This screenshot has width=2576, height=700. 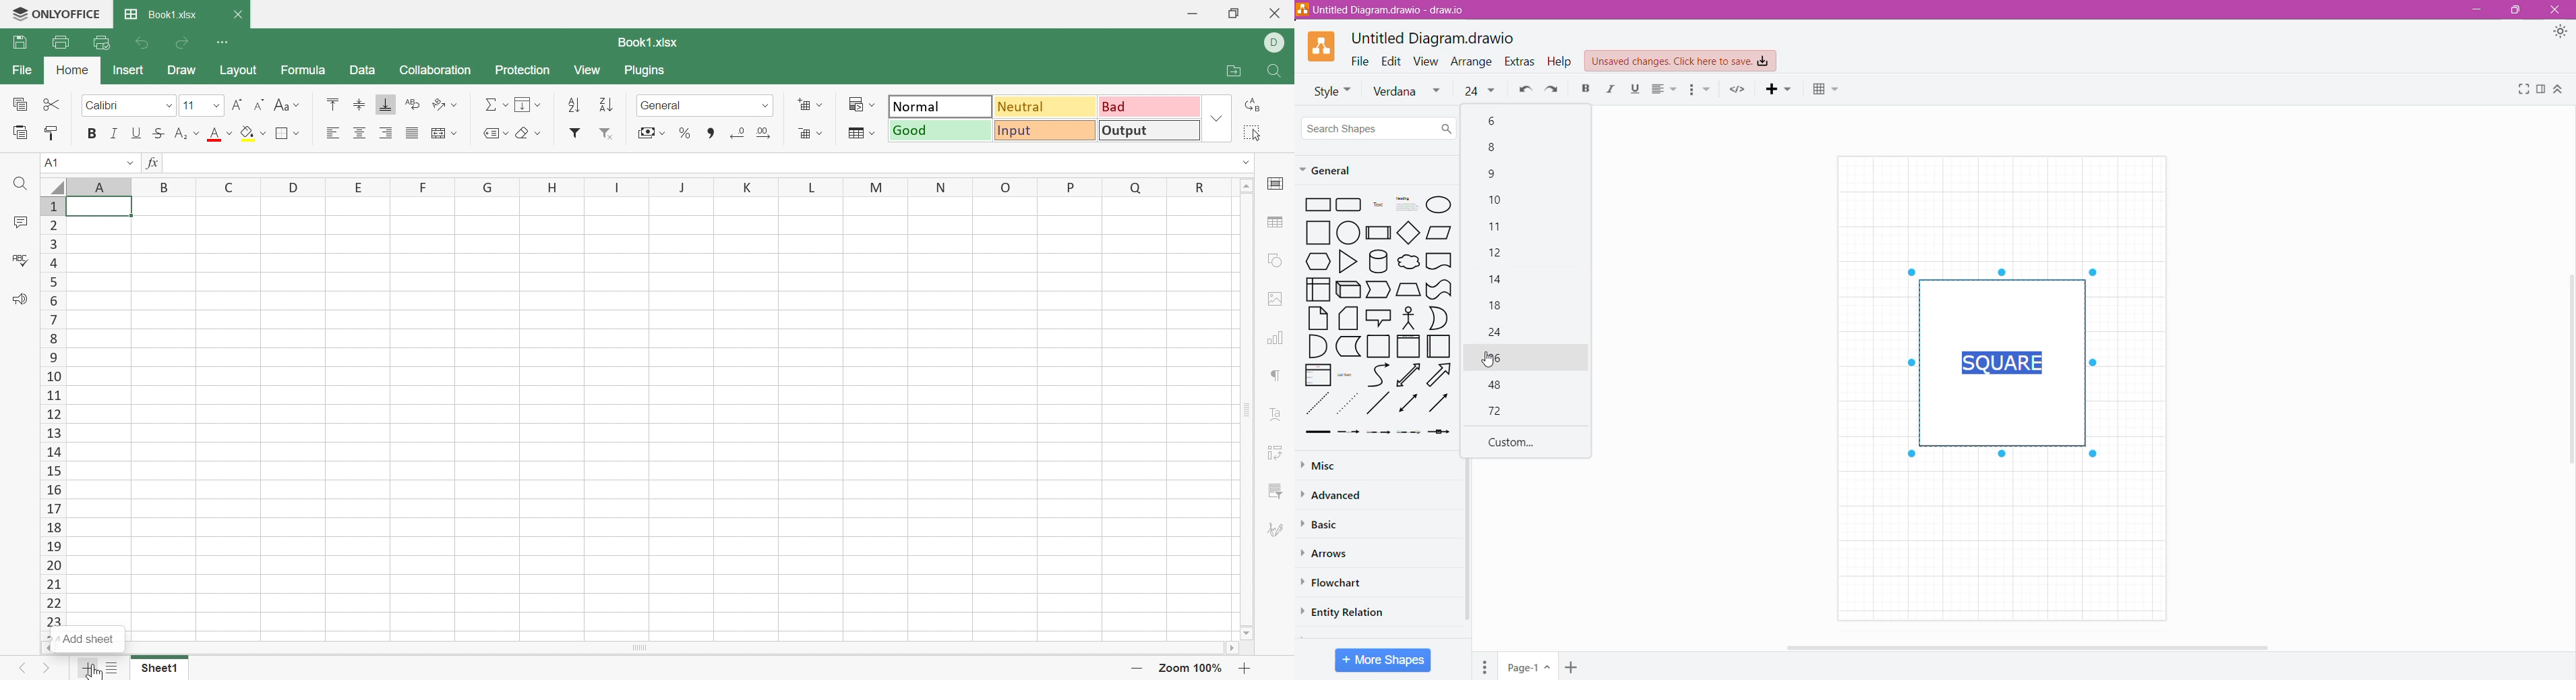 I want to click on 72, so click(x=1499, y=410).